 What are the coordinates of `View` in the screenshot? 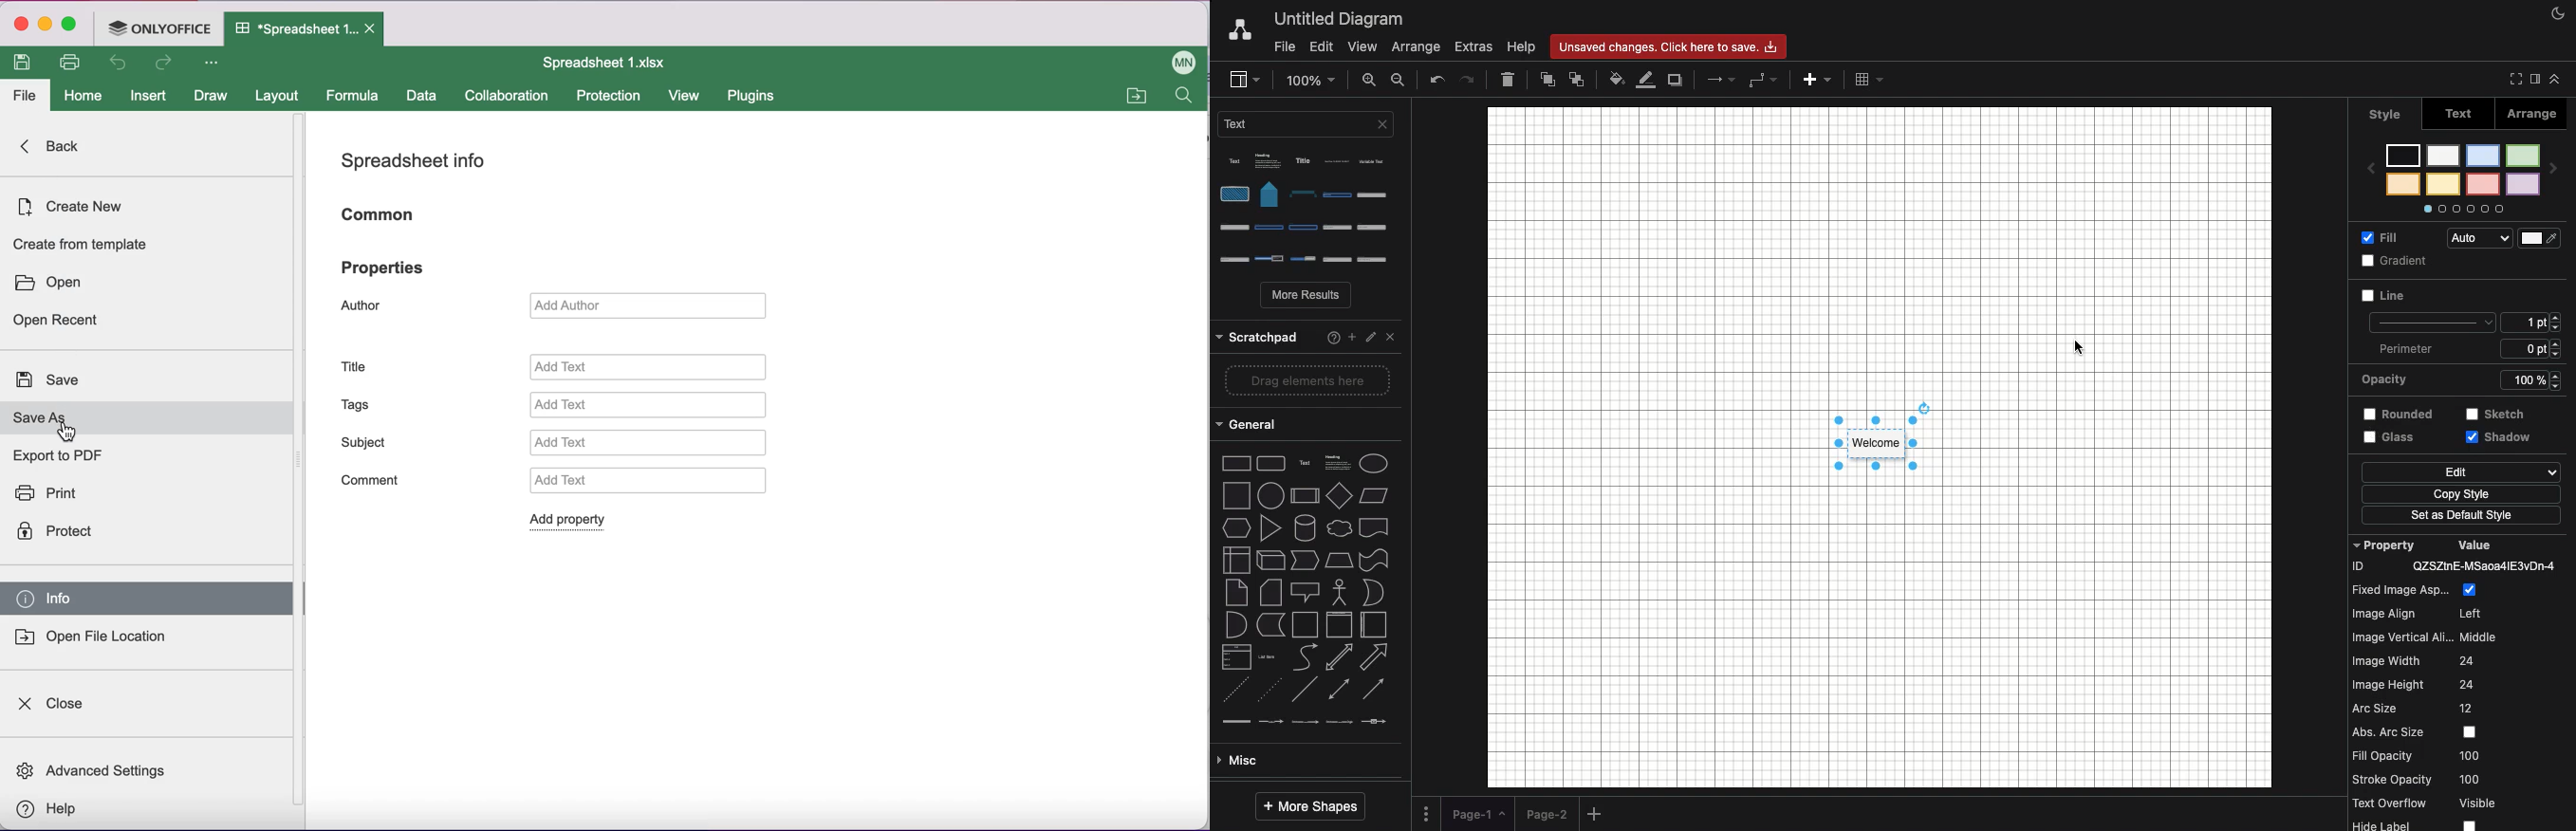 It's located at (1363, 48).